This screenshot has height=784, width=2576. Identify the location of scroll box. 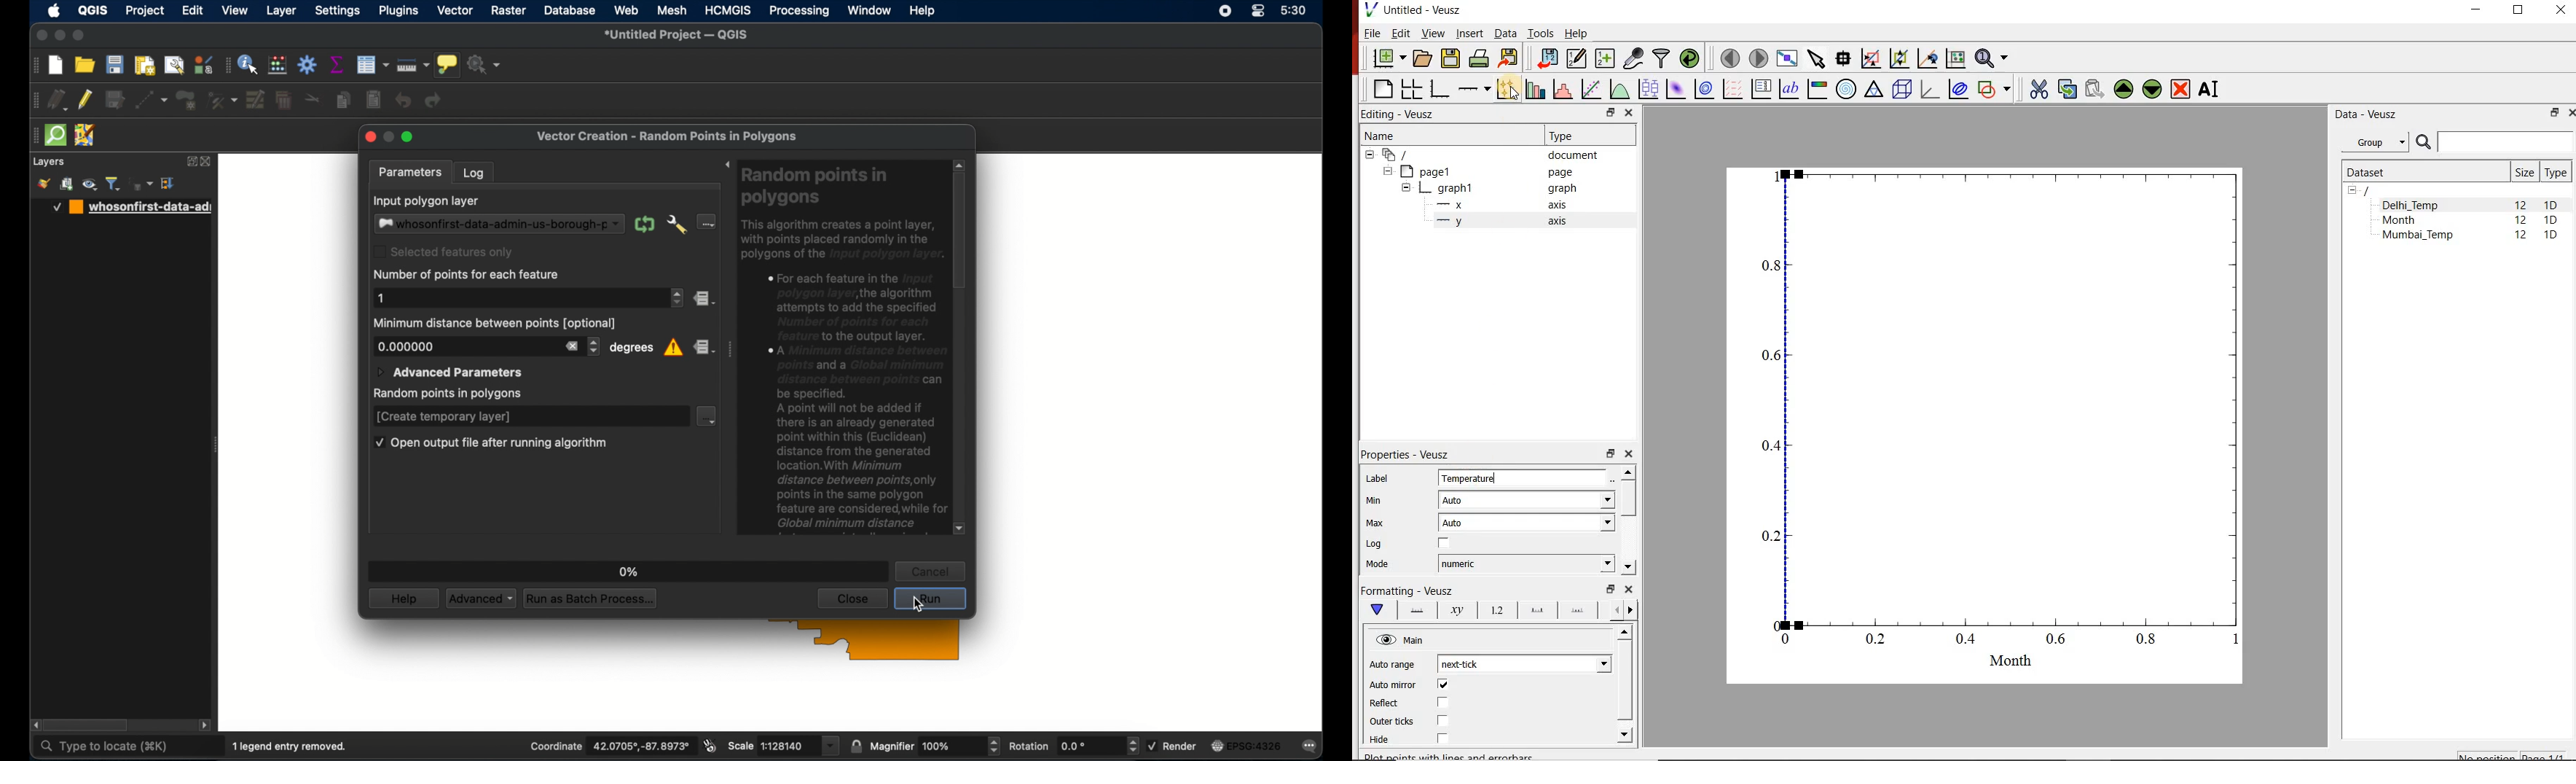
(89, 725).